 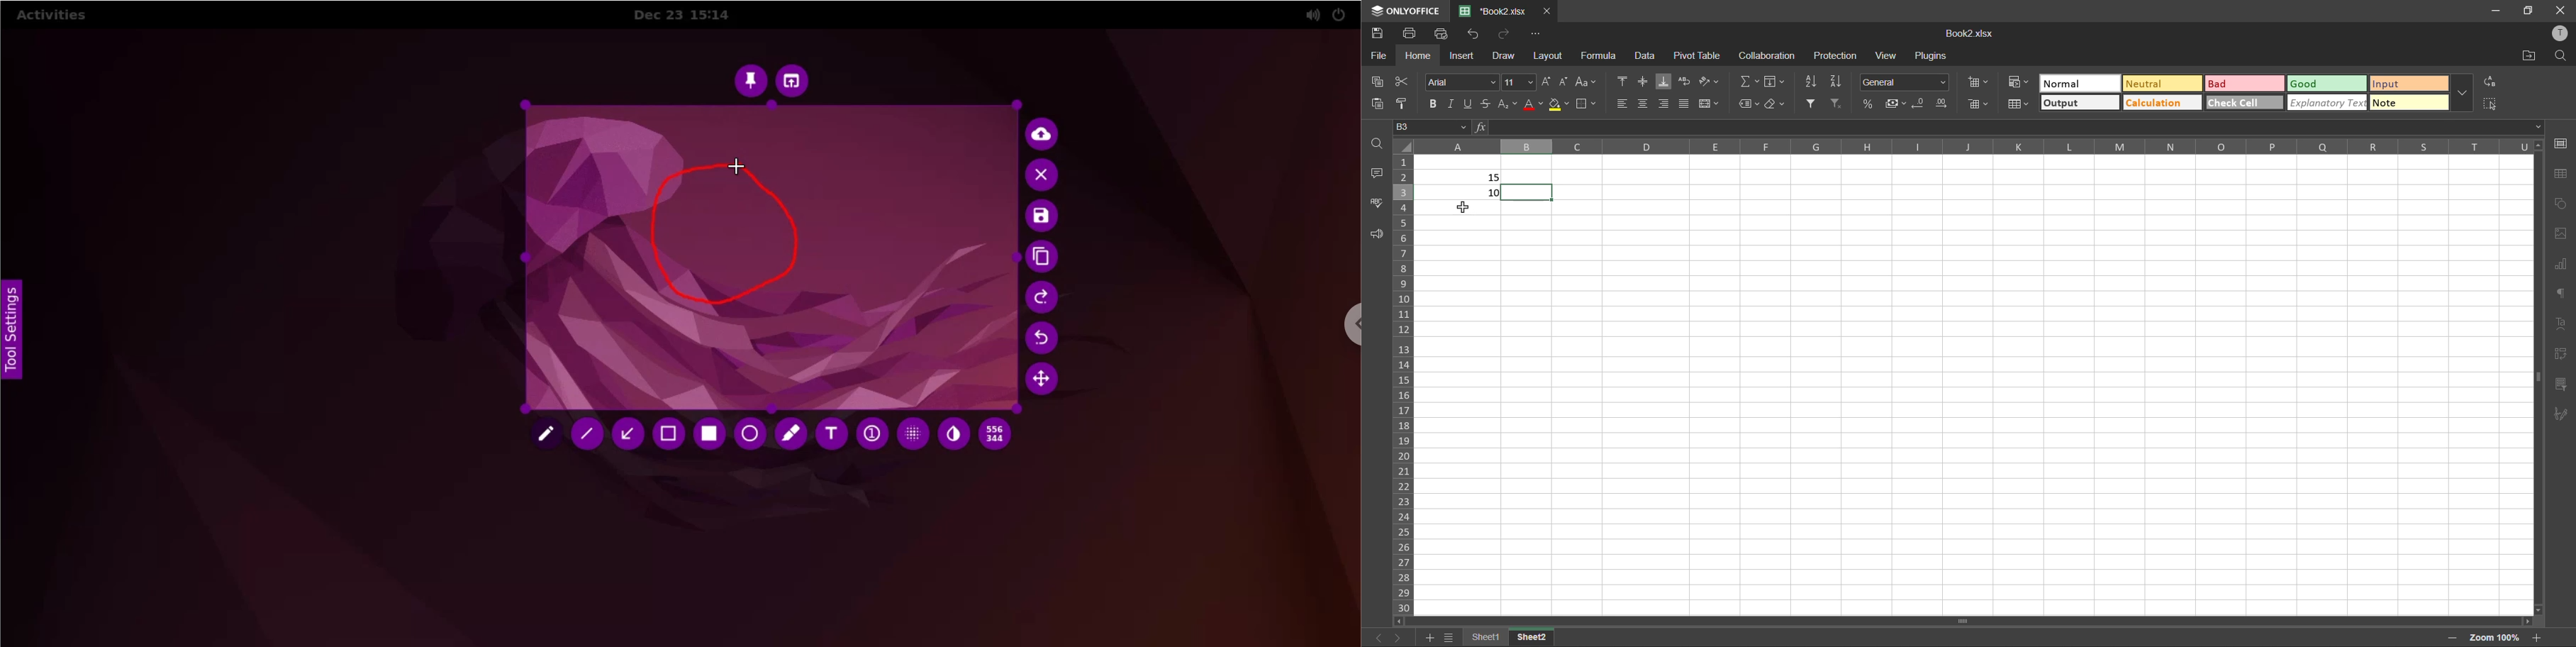 I want to click on strikethrough, so click(x=1485, y=102).